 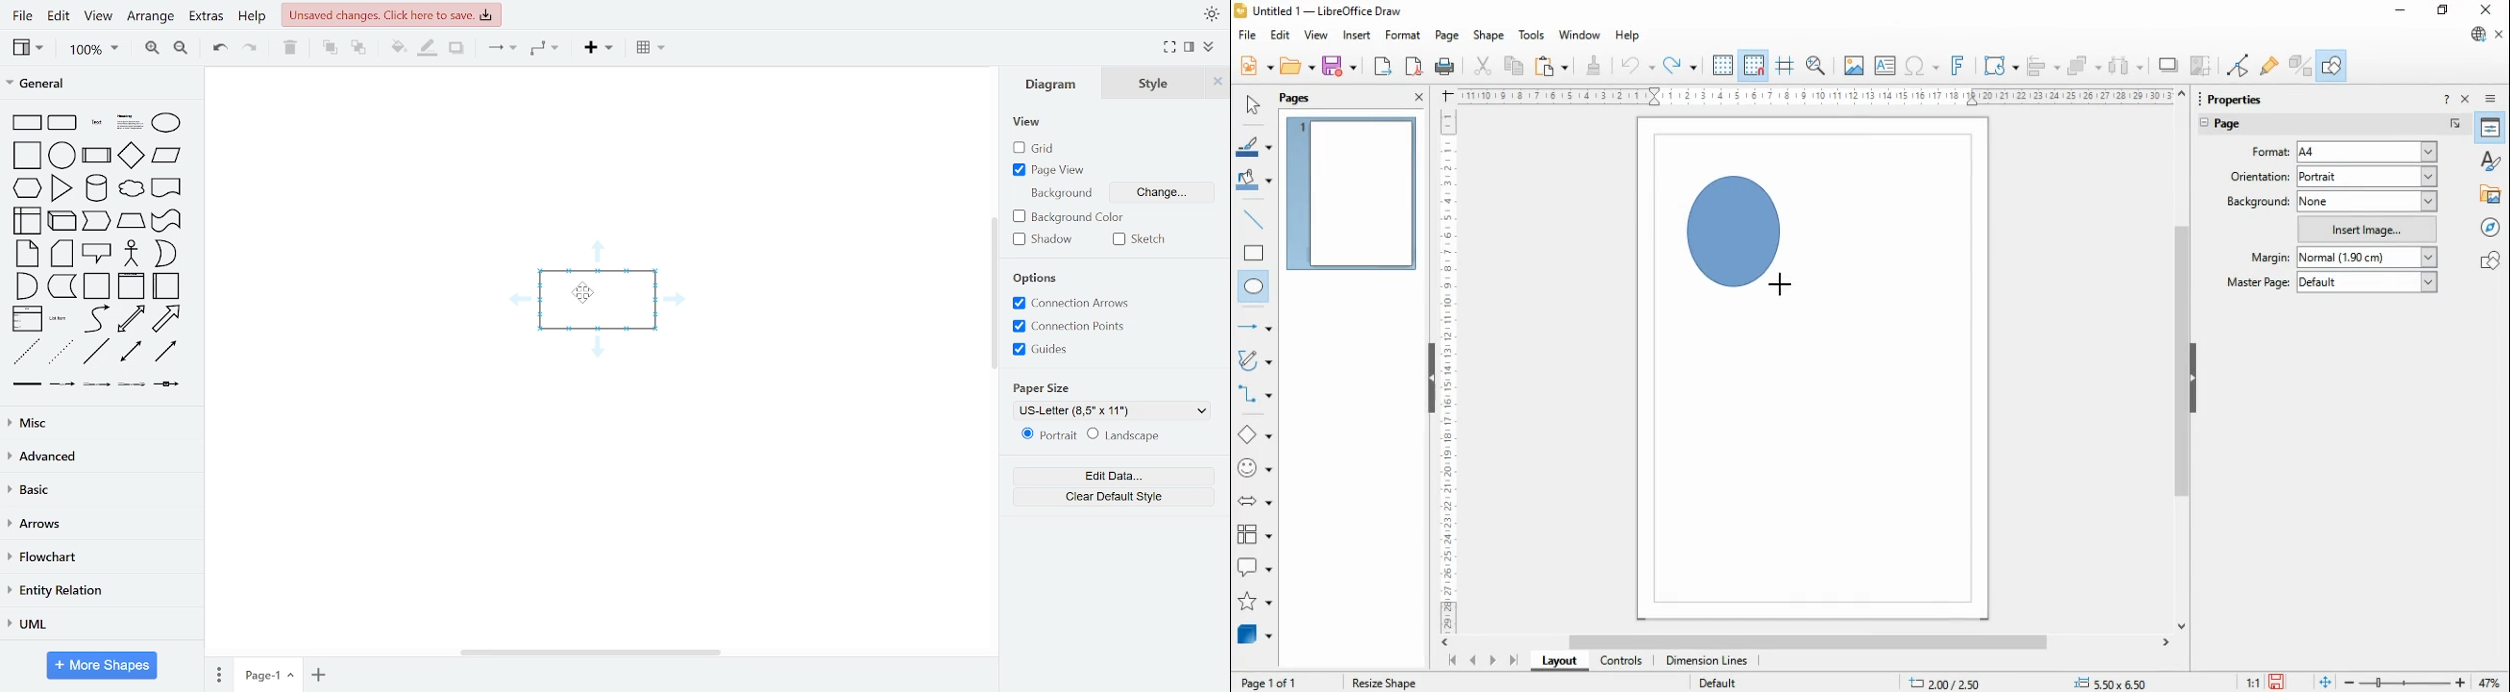 I want to click on page orientation, so click(x=2258, y=176).